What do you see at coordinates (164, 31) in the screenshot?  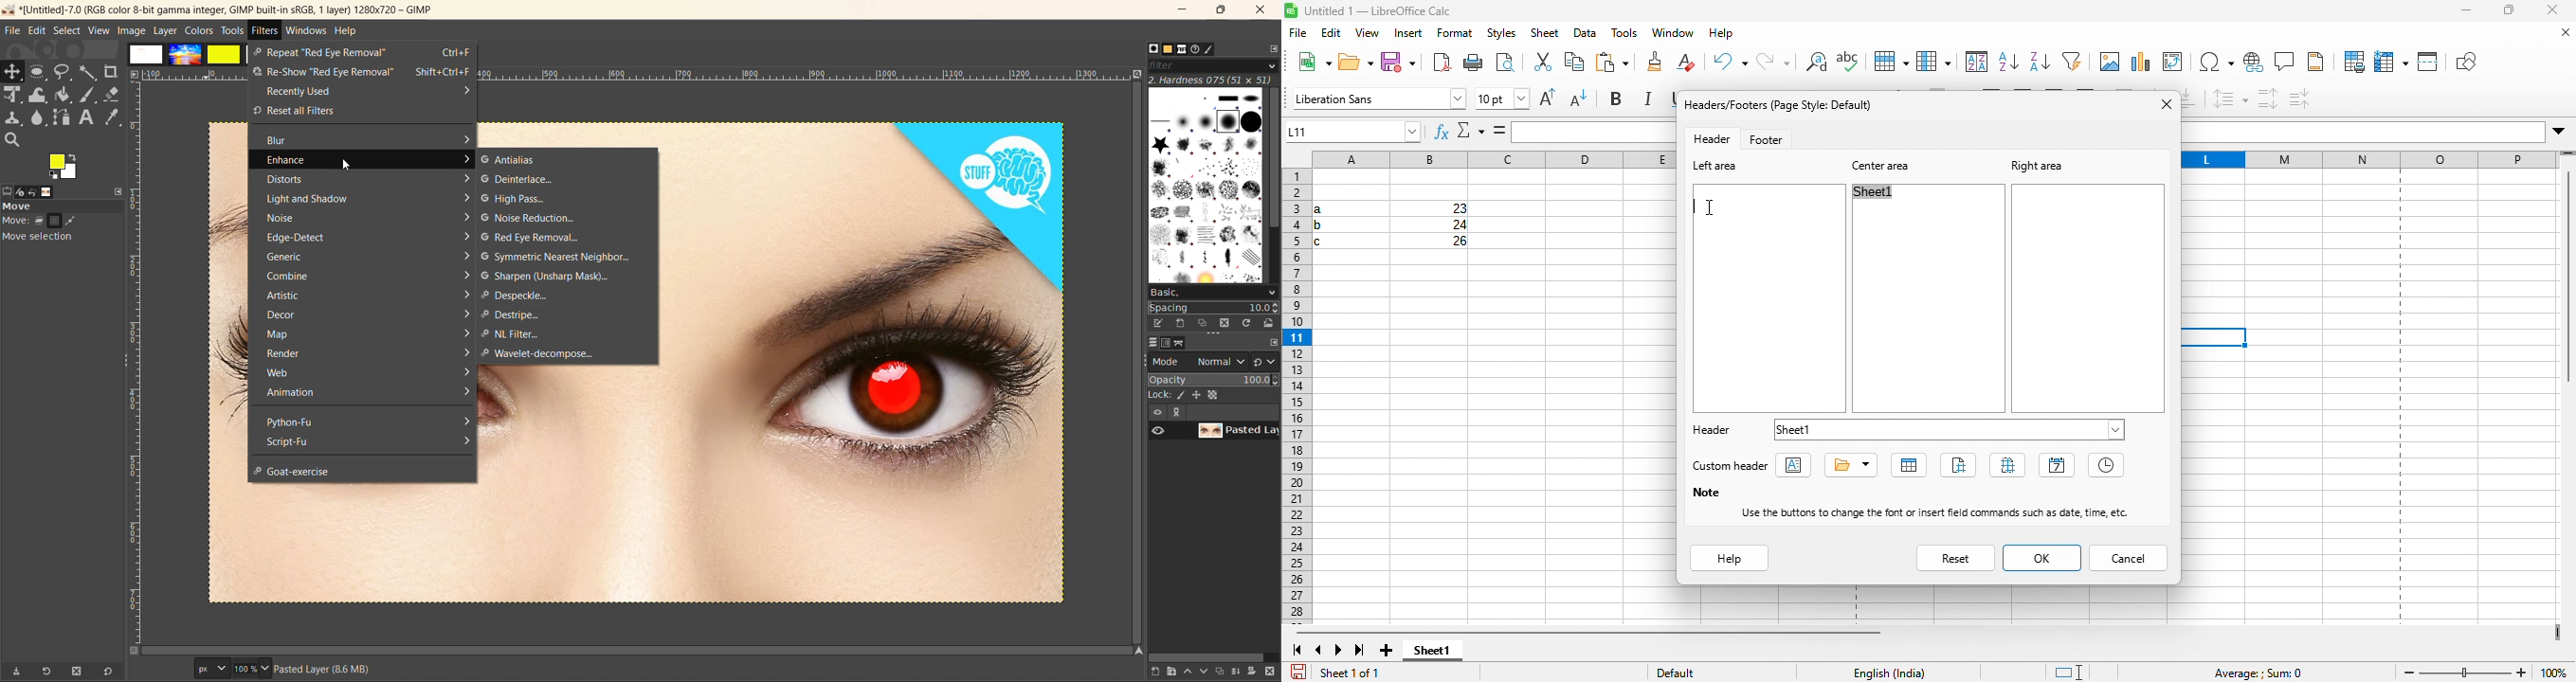 I see `layer` at bounding box center [164, 31].